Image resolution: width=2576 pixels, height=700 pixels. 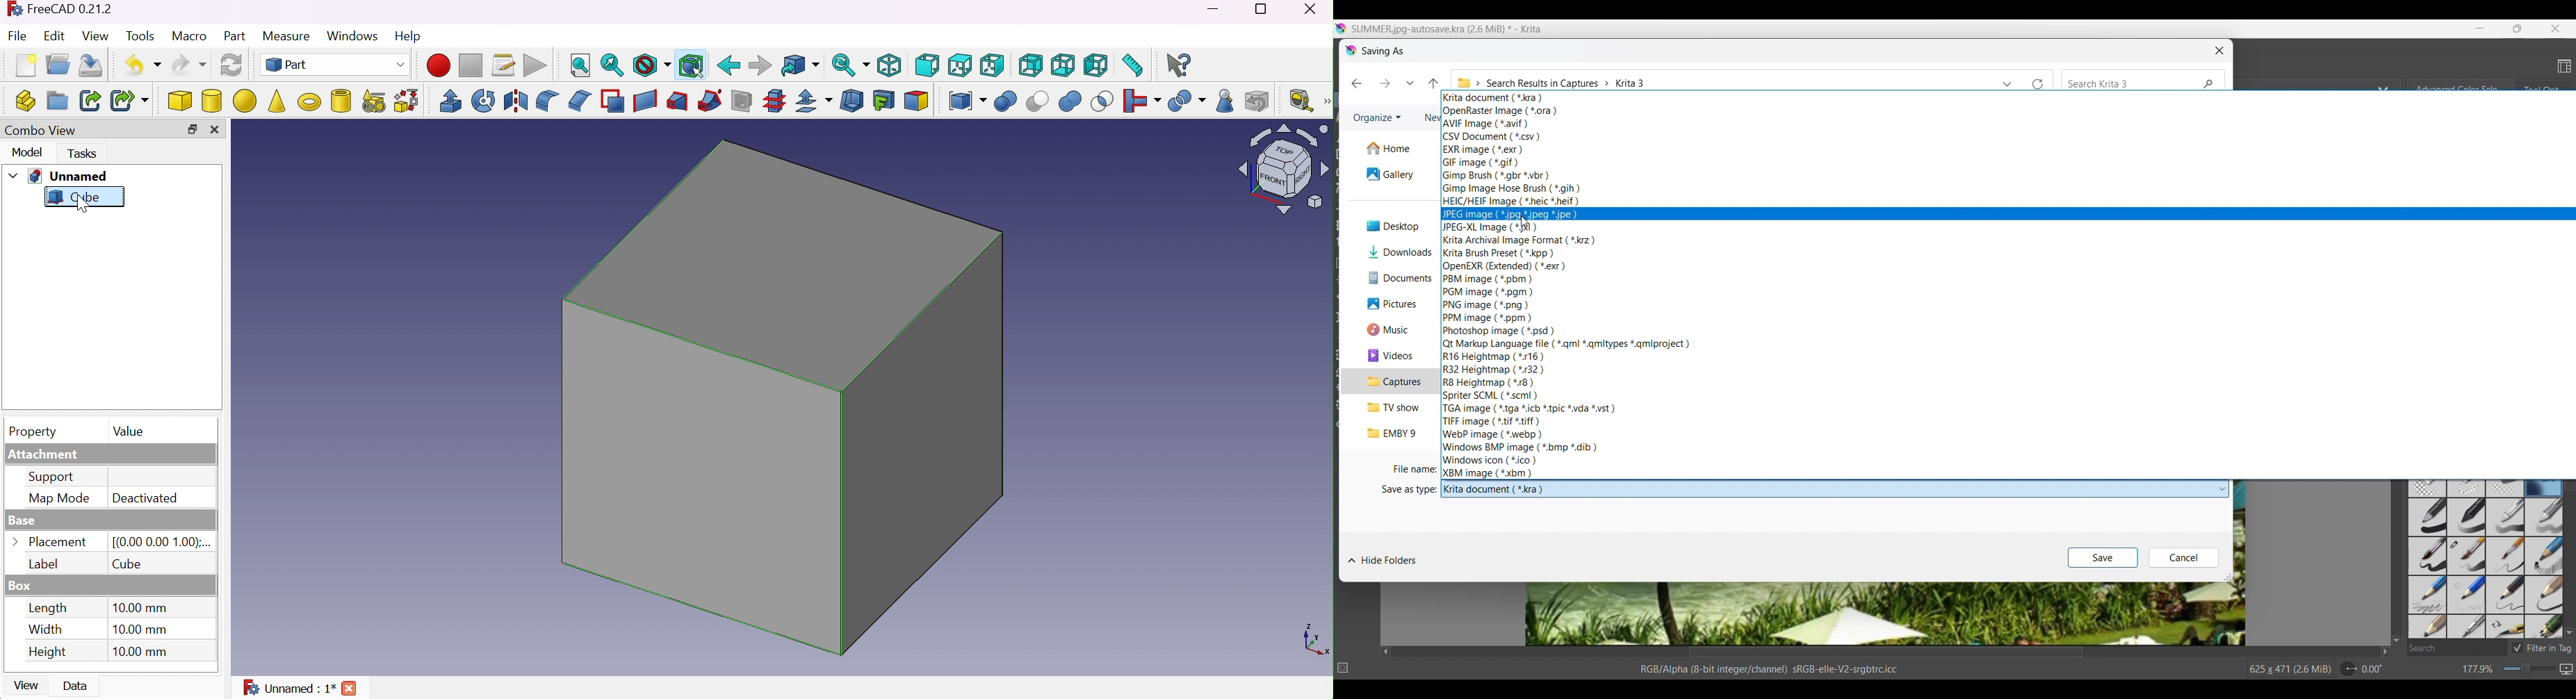 What do you see at coordinates (291, 689) in the screenshot?
I see `Unnamed : 1*` at bounding box center [291, 689].